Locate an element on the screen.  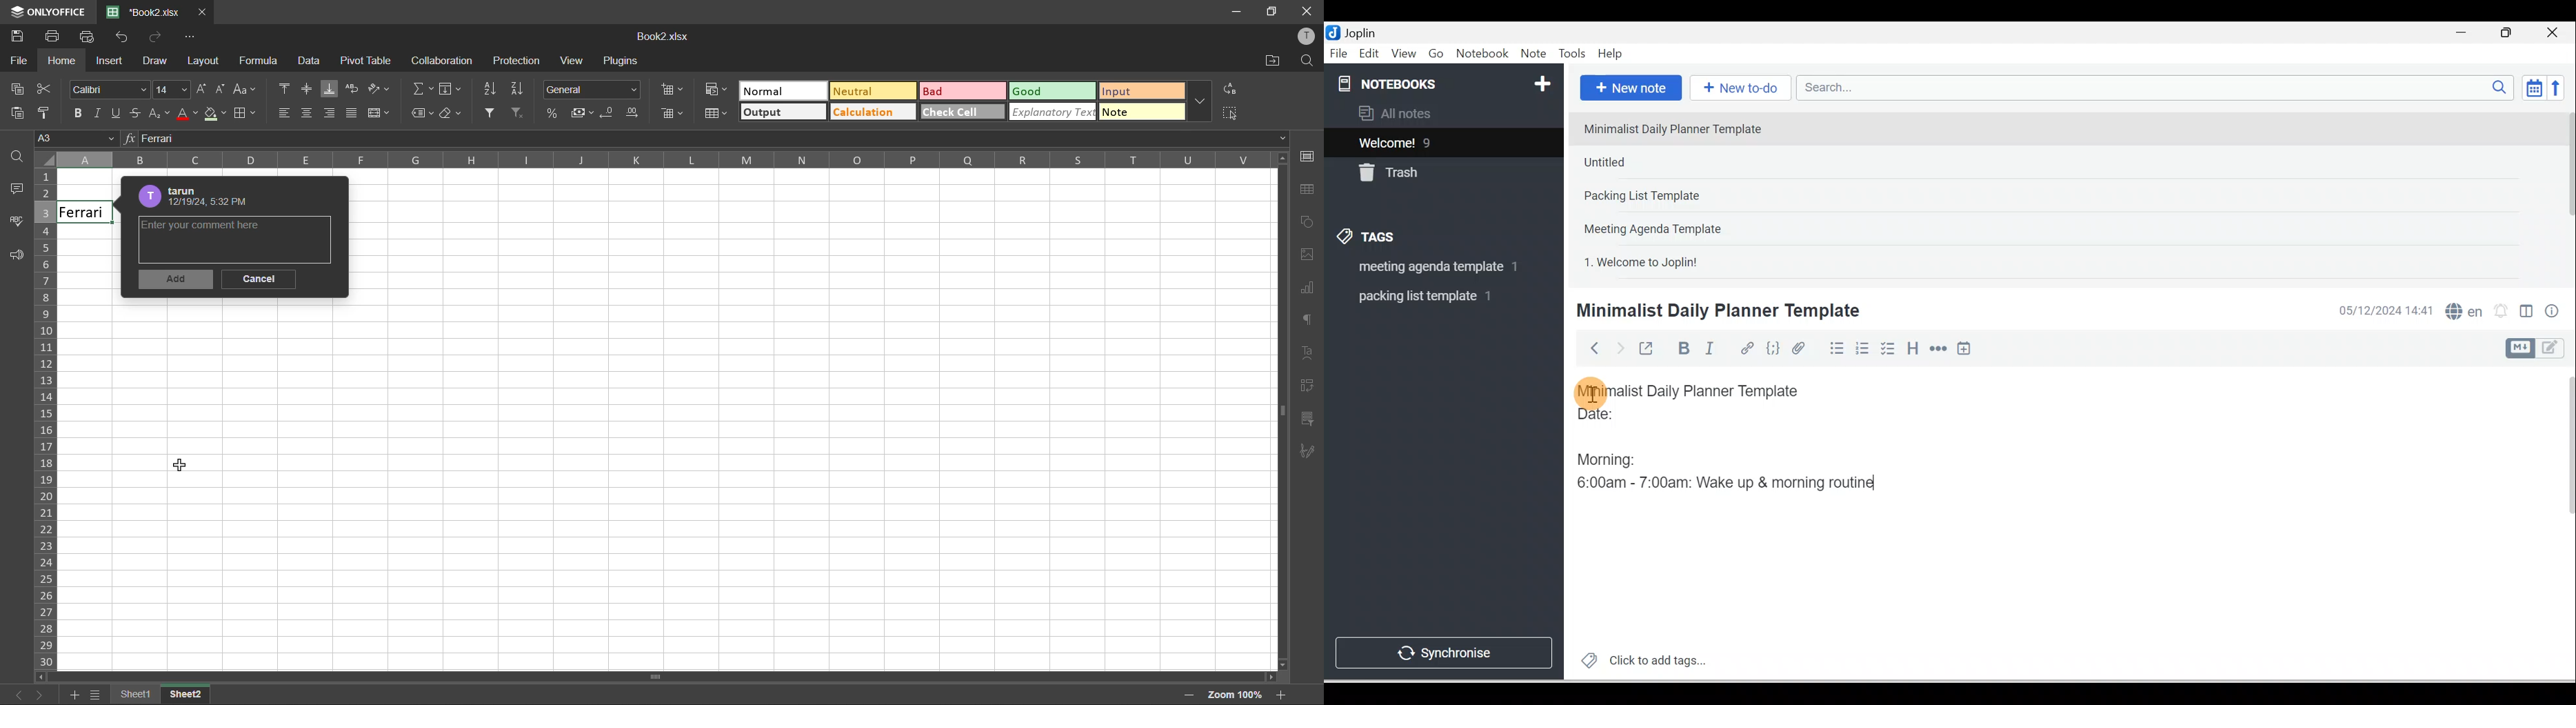
calculation is located at coordinates (865, 113).